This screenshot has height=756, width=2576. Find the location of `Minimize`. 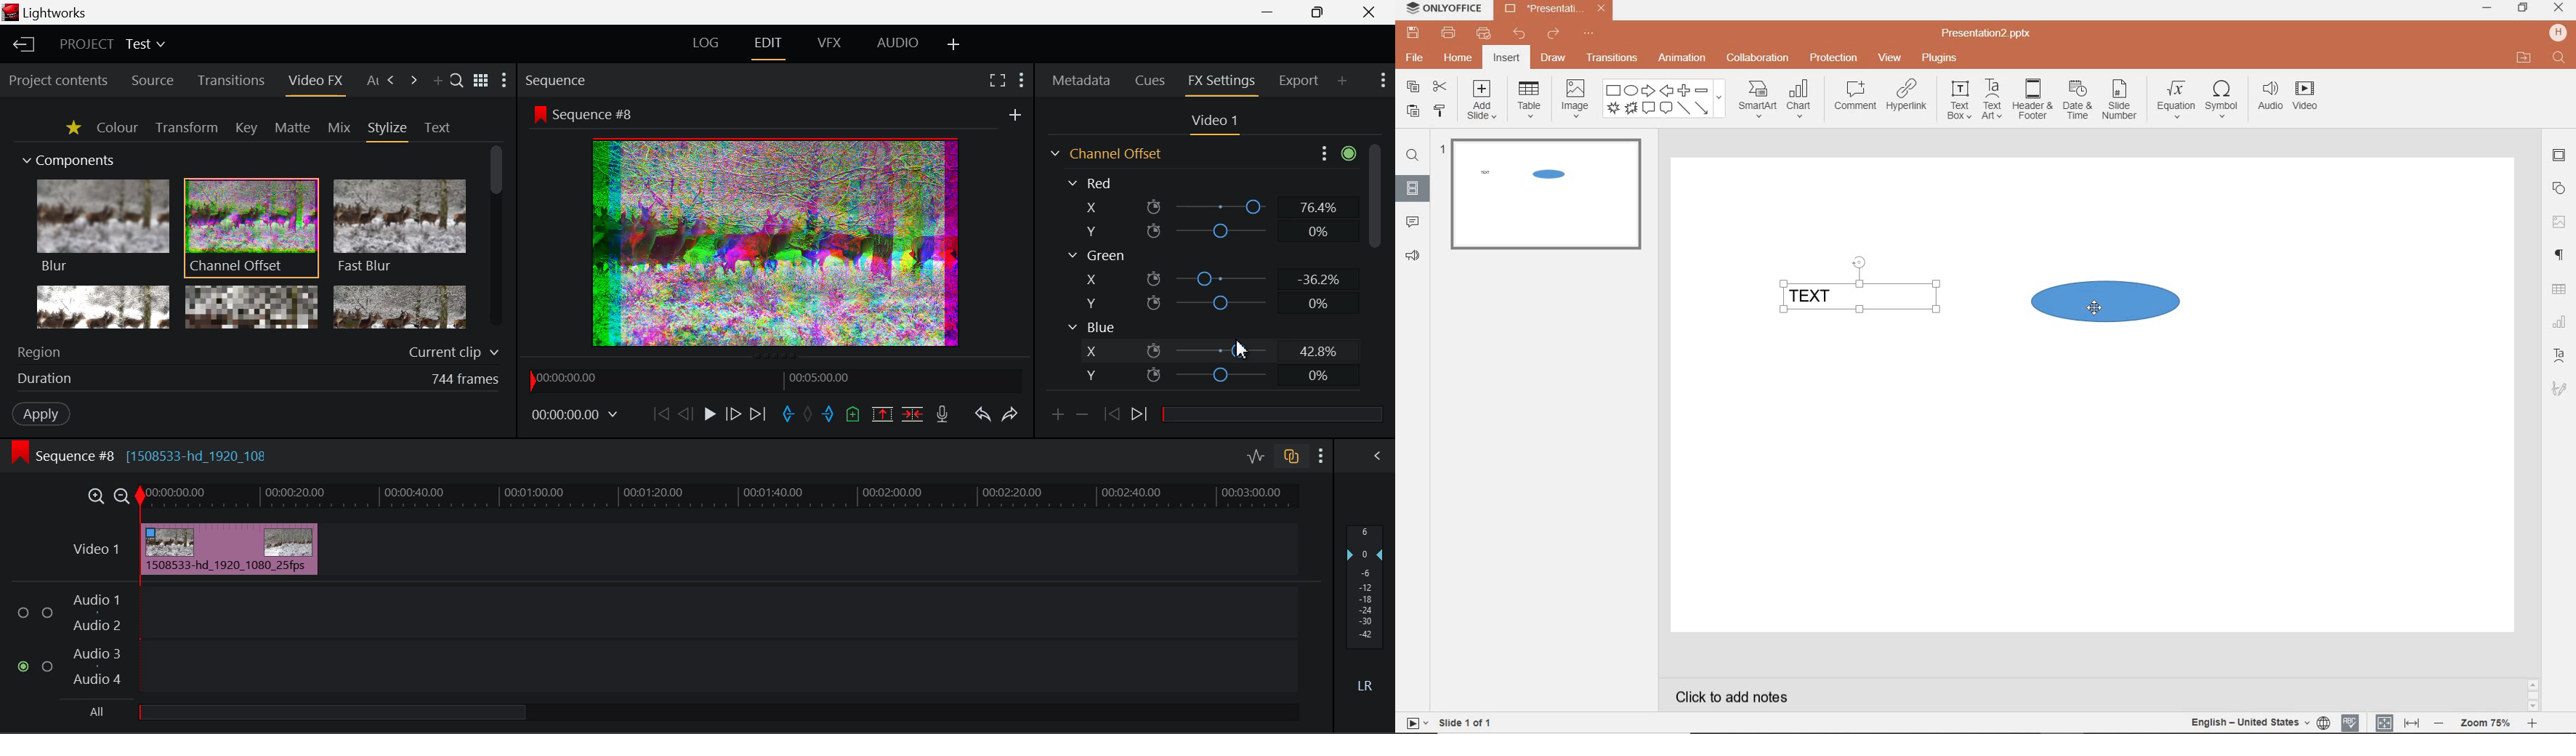

Minimize is located at coordinates (1320, 12).